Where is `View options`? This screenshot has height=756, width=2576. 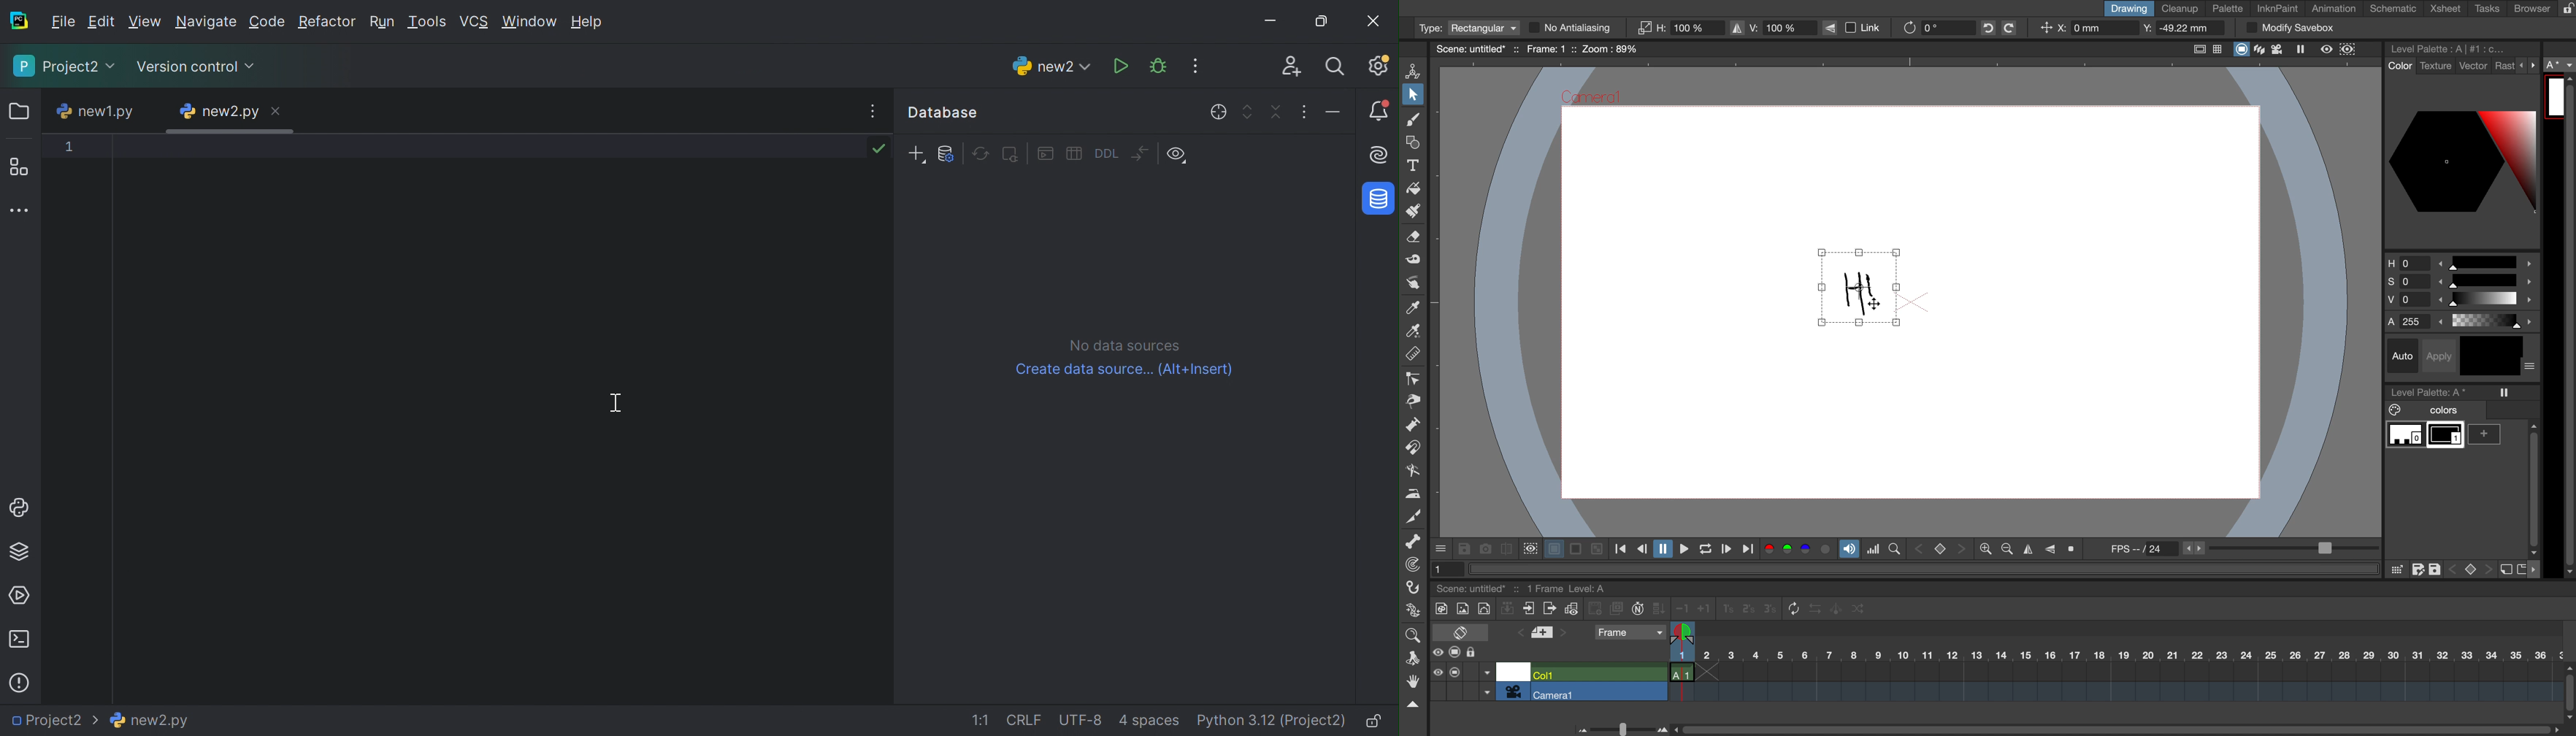
View options is located at coordinates (1177, 156).